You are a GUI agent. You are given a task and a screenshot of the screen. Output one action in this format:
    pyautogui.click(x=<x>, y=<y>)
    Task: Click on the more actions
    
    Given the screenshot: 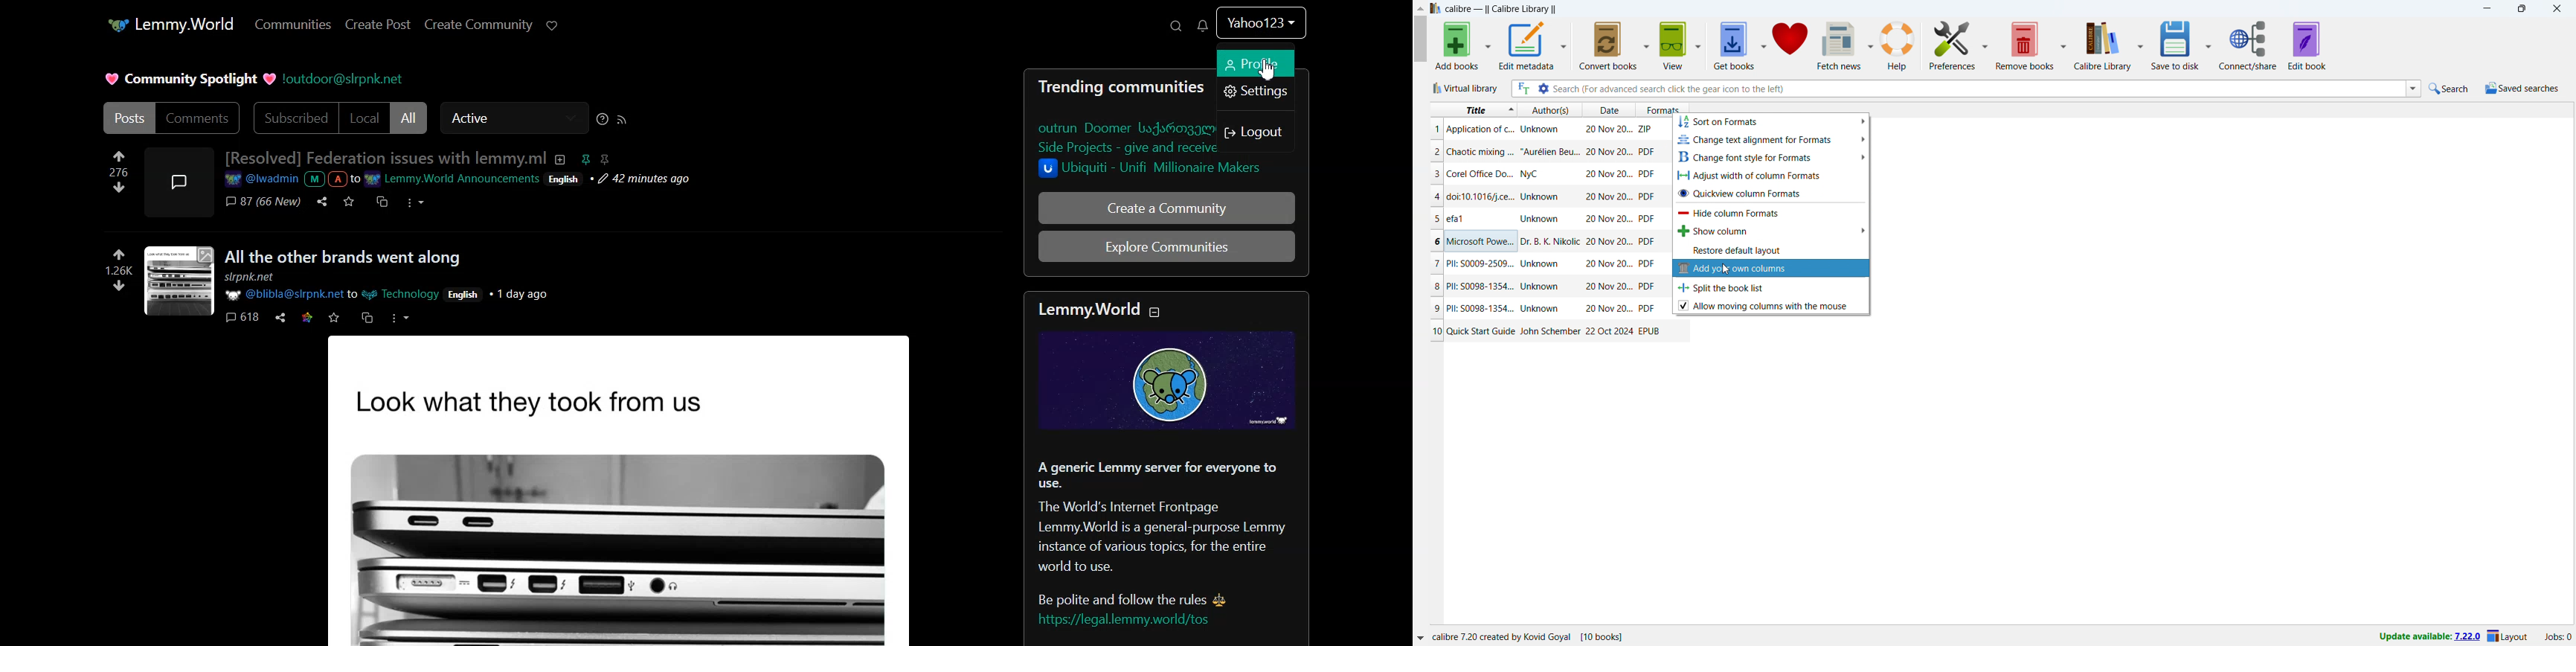 What is the action you would take?
    pyautogui.click(x=416, y=203)
    